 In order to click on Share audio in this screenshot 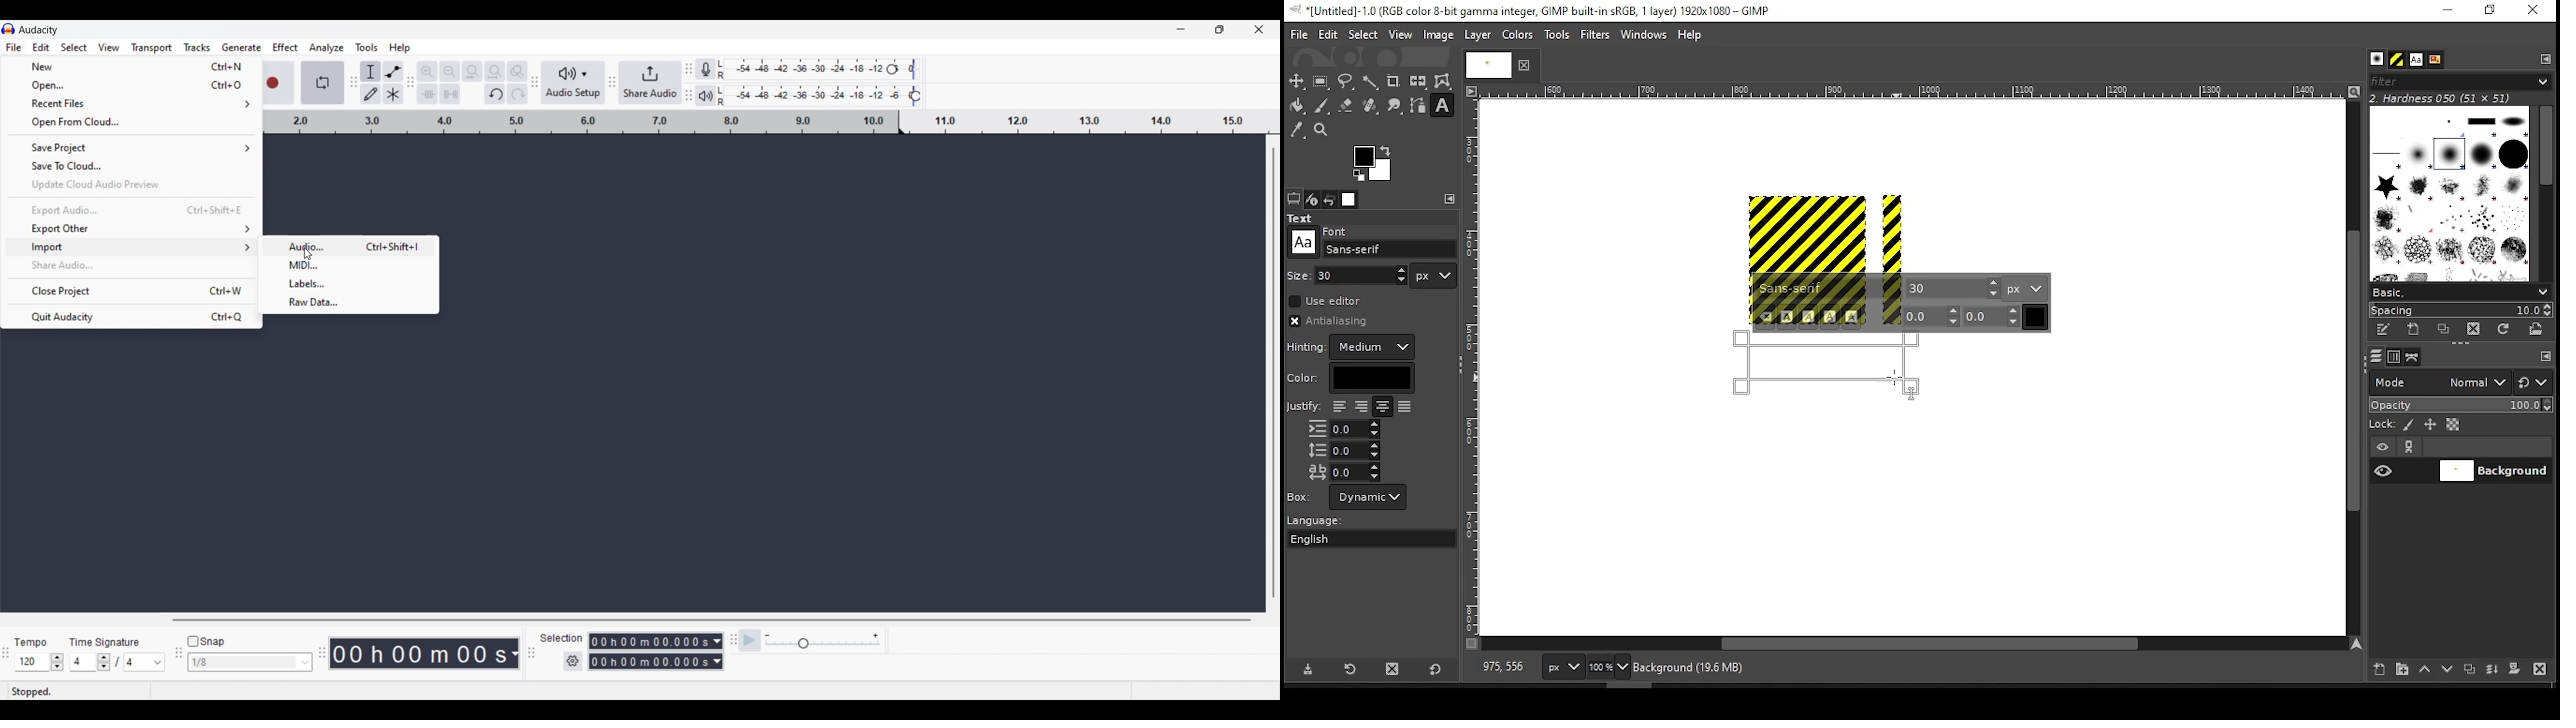, I will do `click(649, 83)`.